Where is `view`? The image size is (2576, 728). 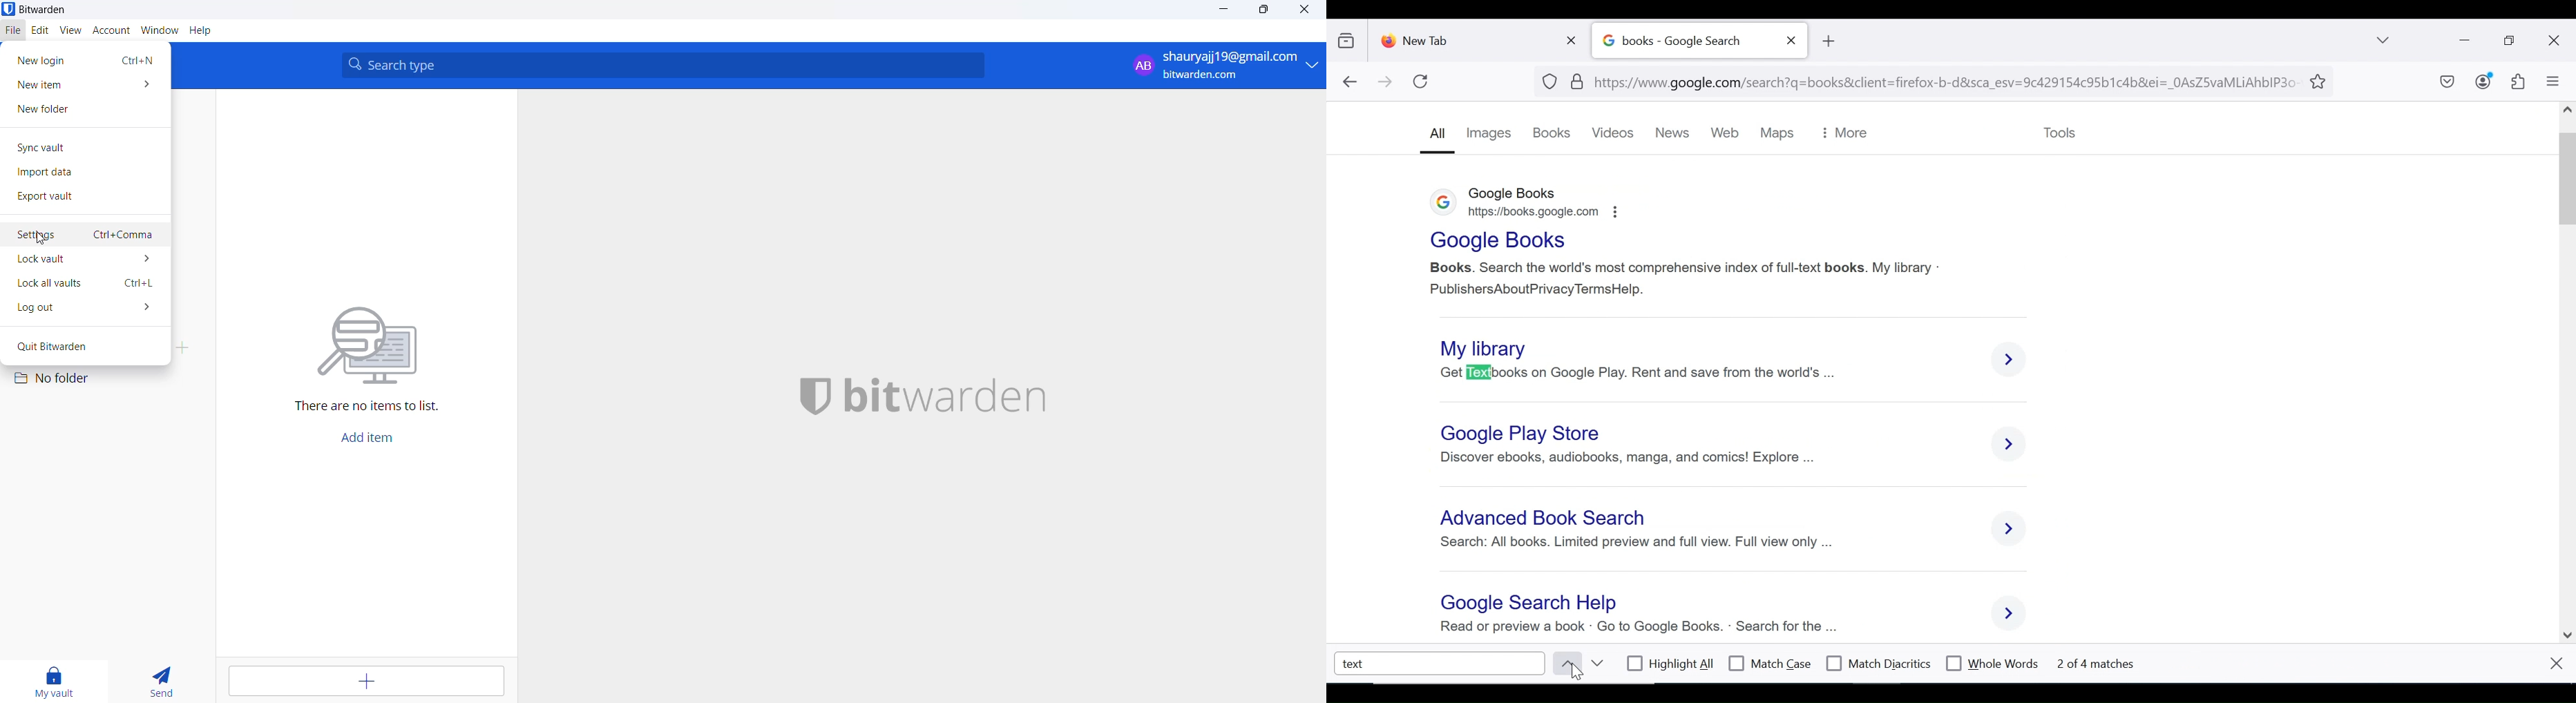
view is located at coordinates (70, 31).